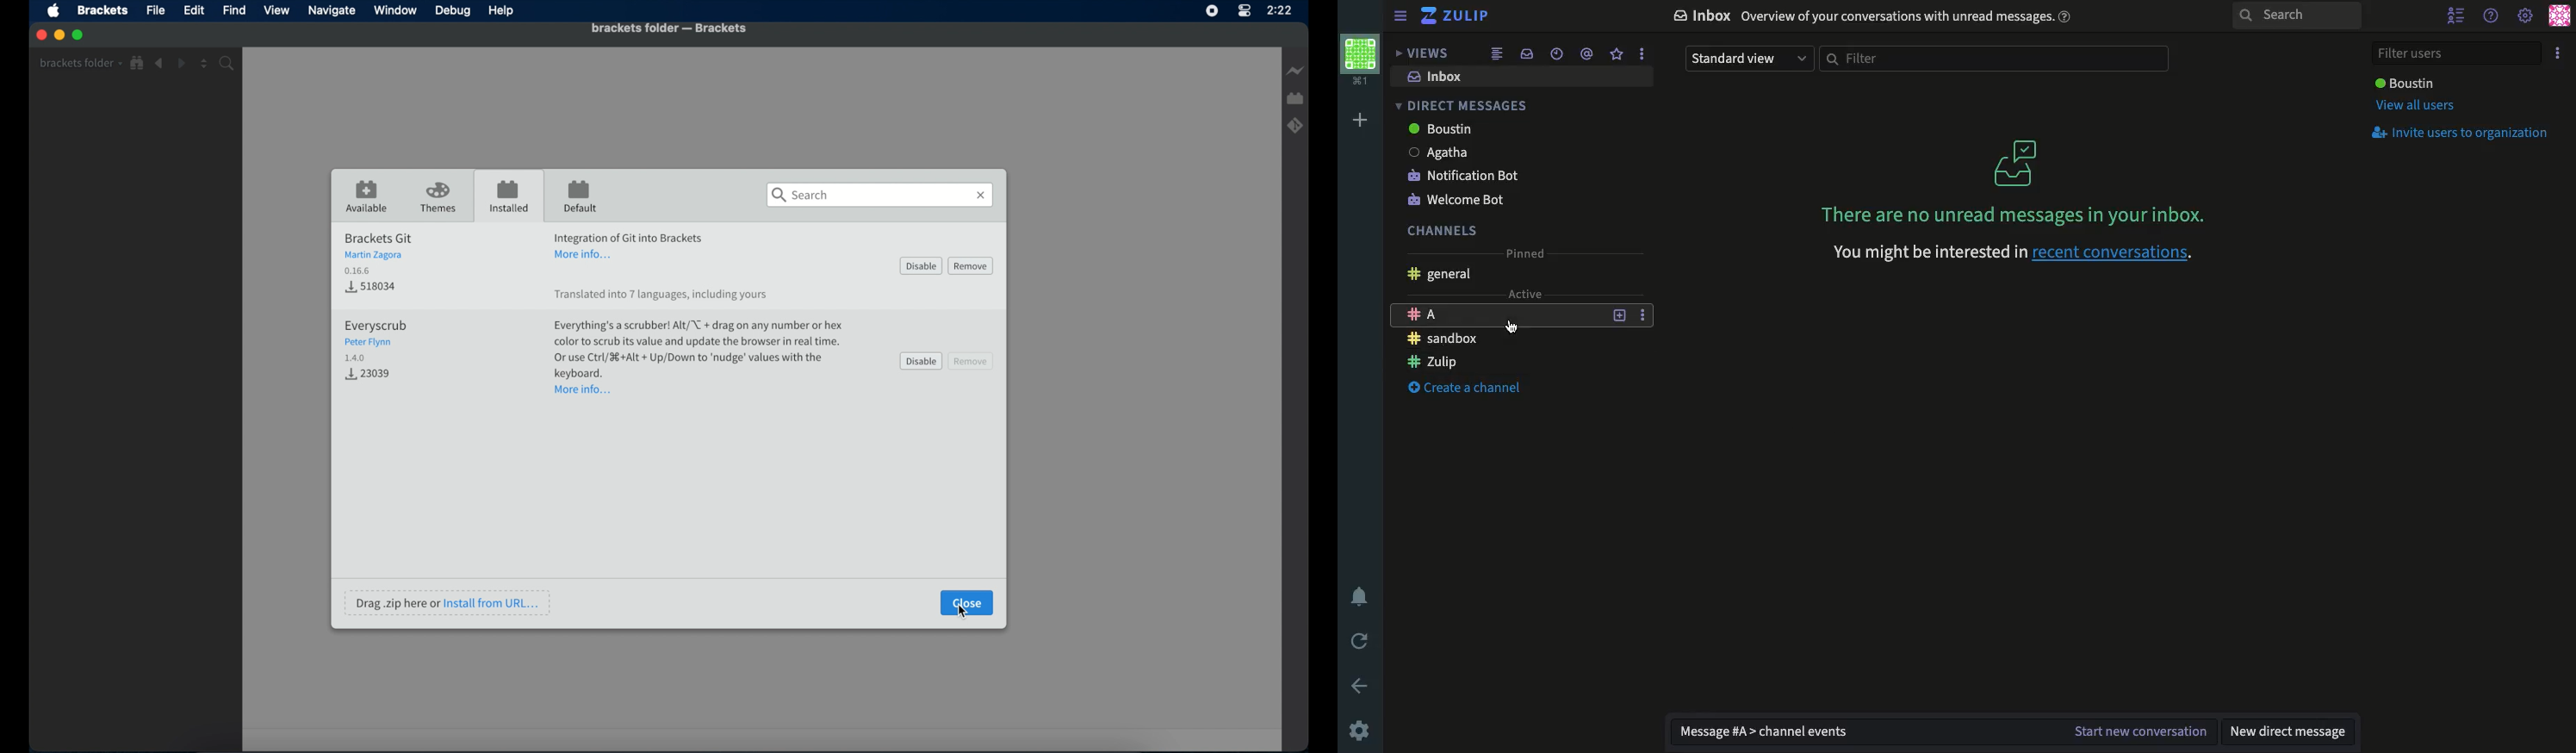  I want to click on brackets folder, so click(80, 63).